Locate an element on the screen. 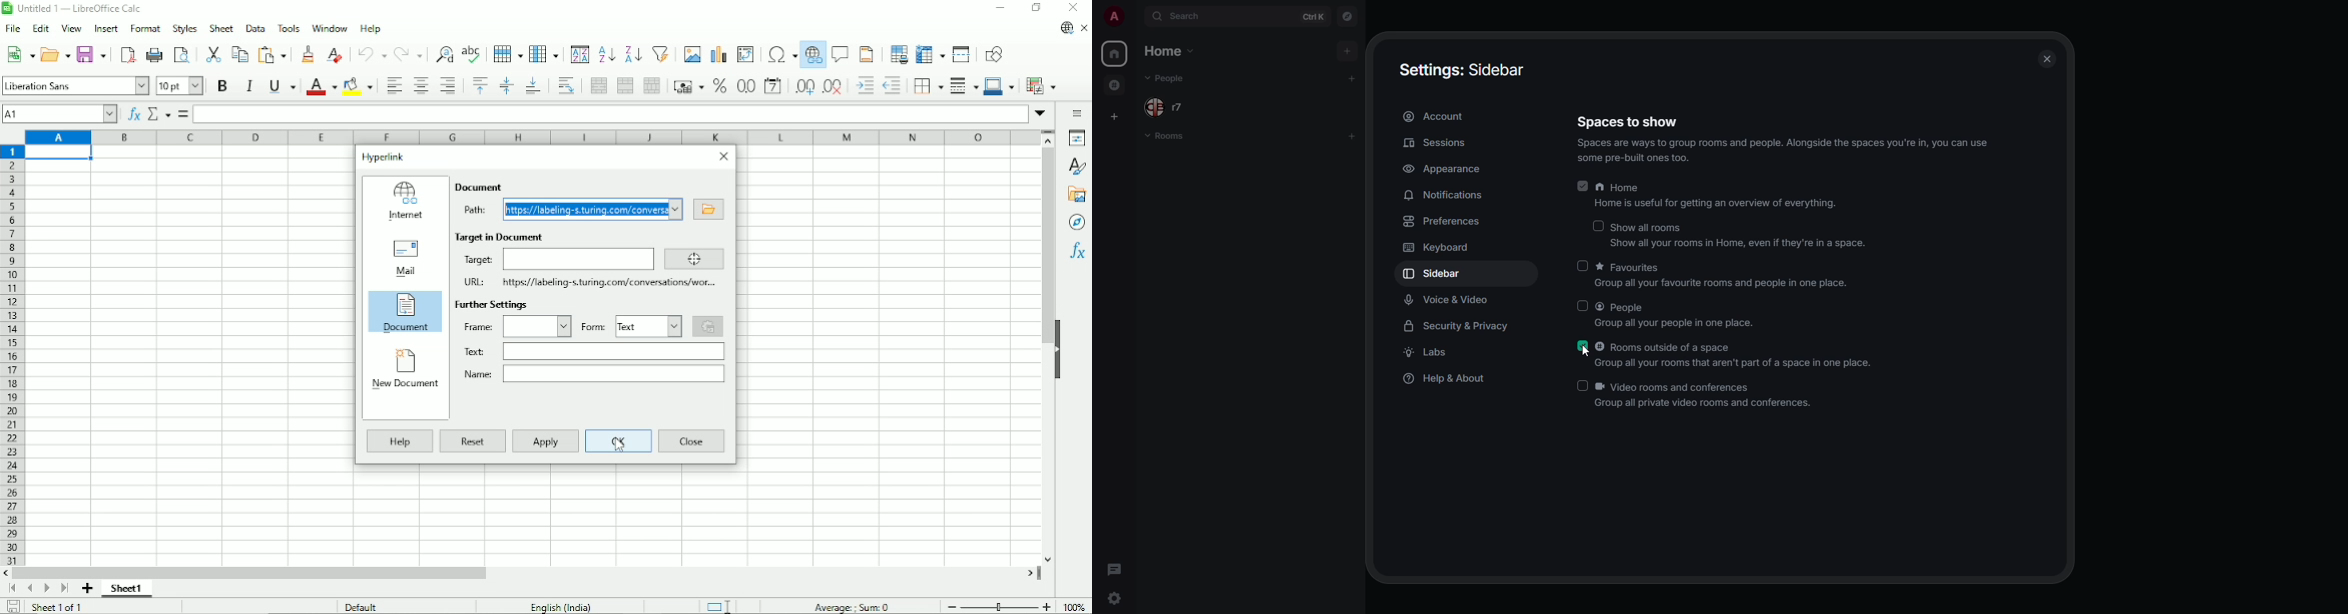 This screenshot has height=616, width=2352. edit is located at coordinates (43, 27).